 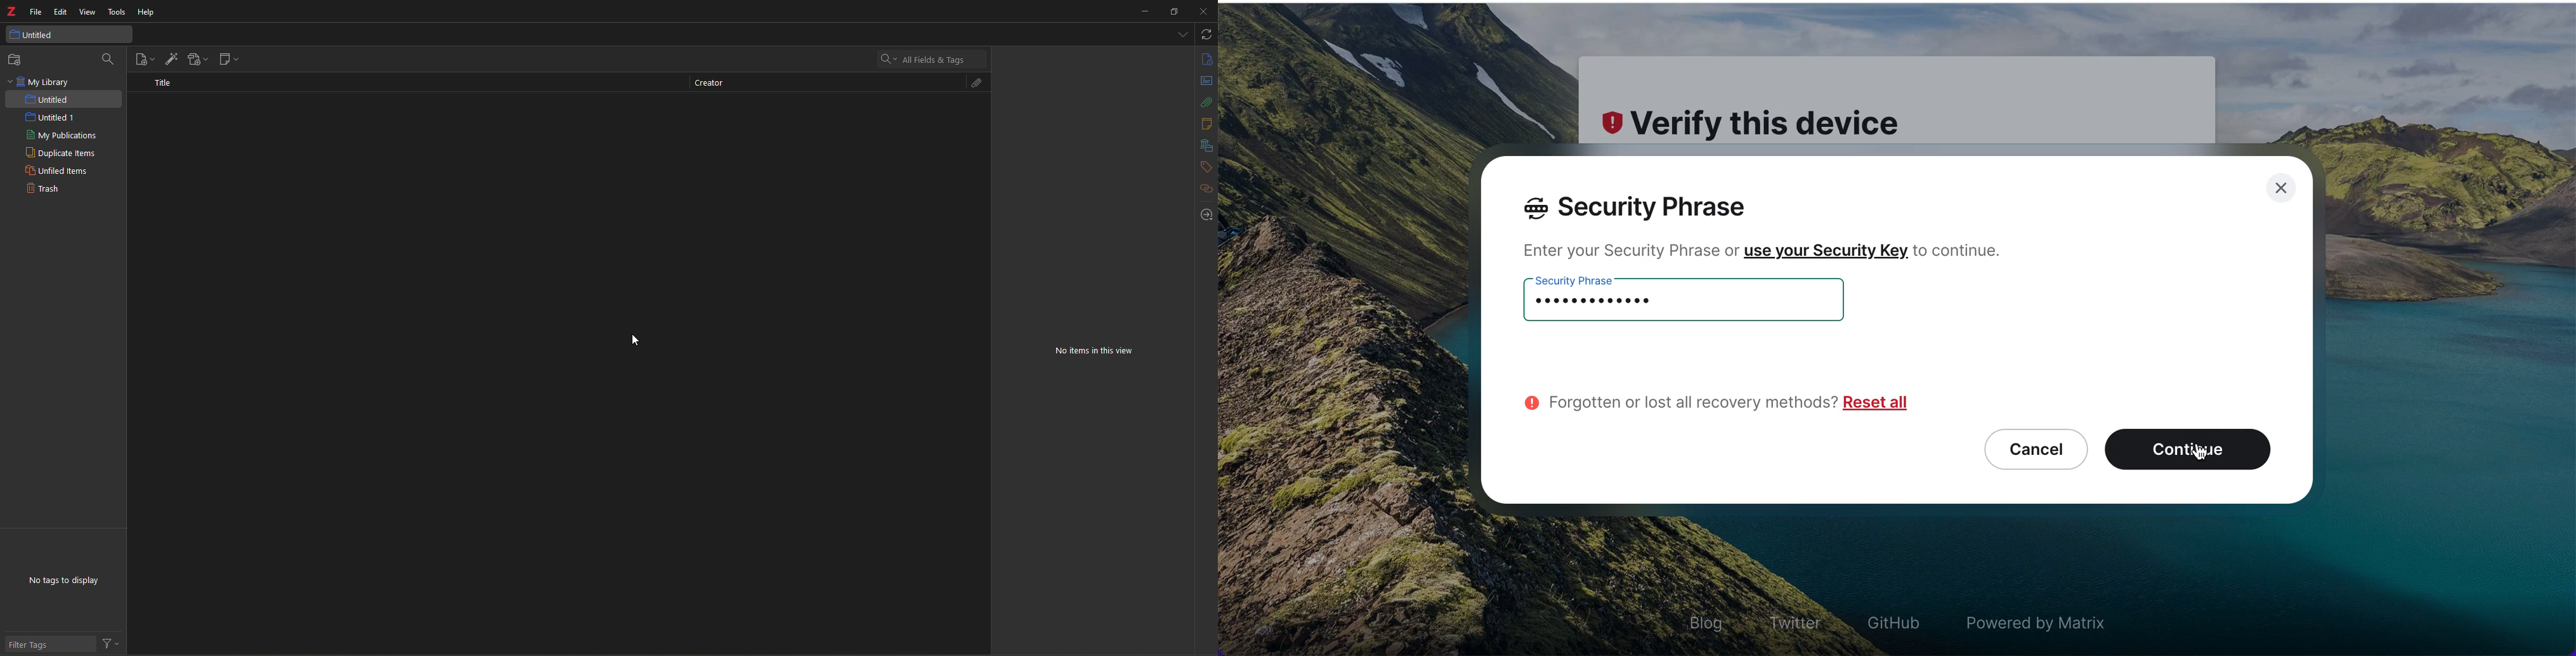 I want to click on file, so click(x=34, y=13).